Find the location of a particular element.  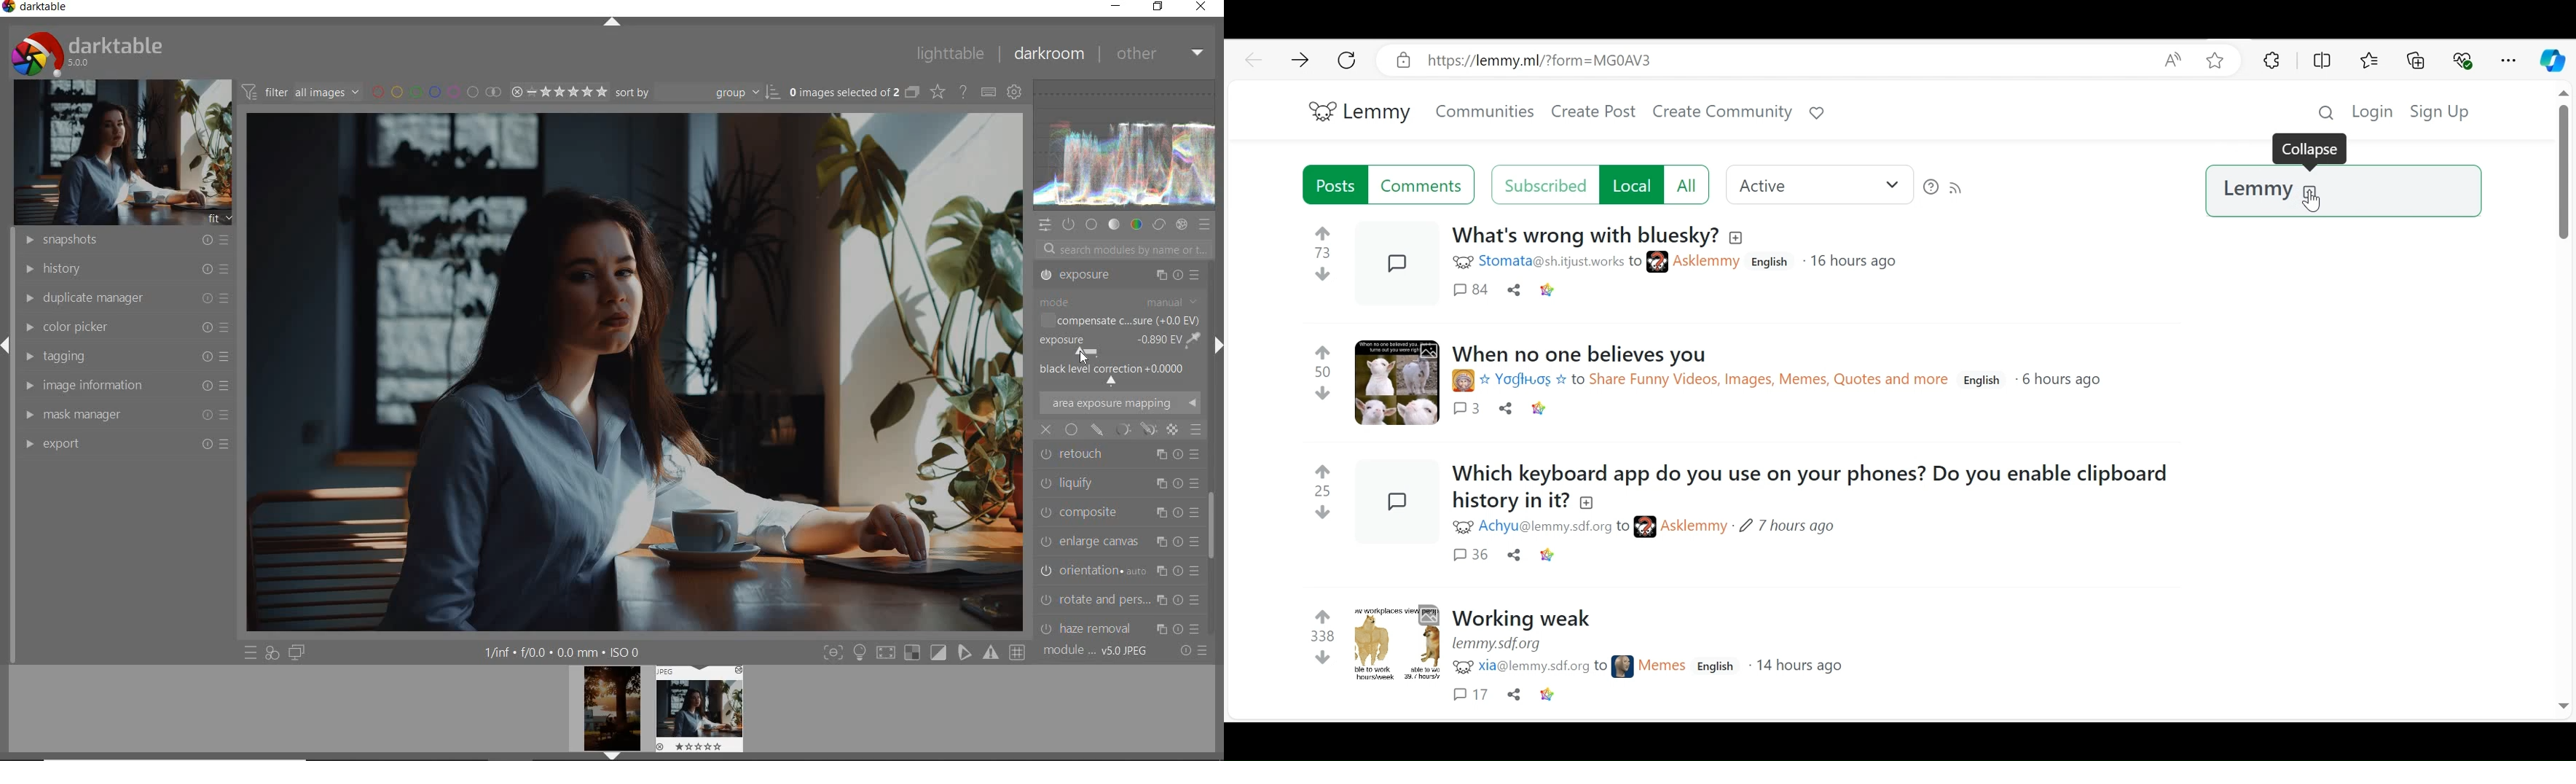

ENLARGE CANVAS is located at coordinates (1119, 450).